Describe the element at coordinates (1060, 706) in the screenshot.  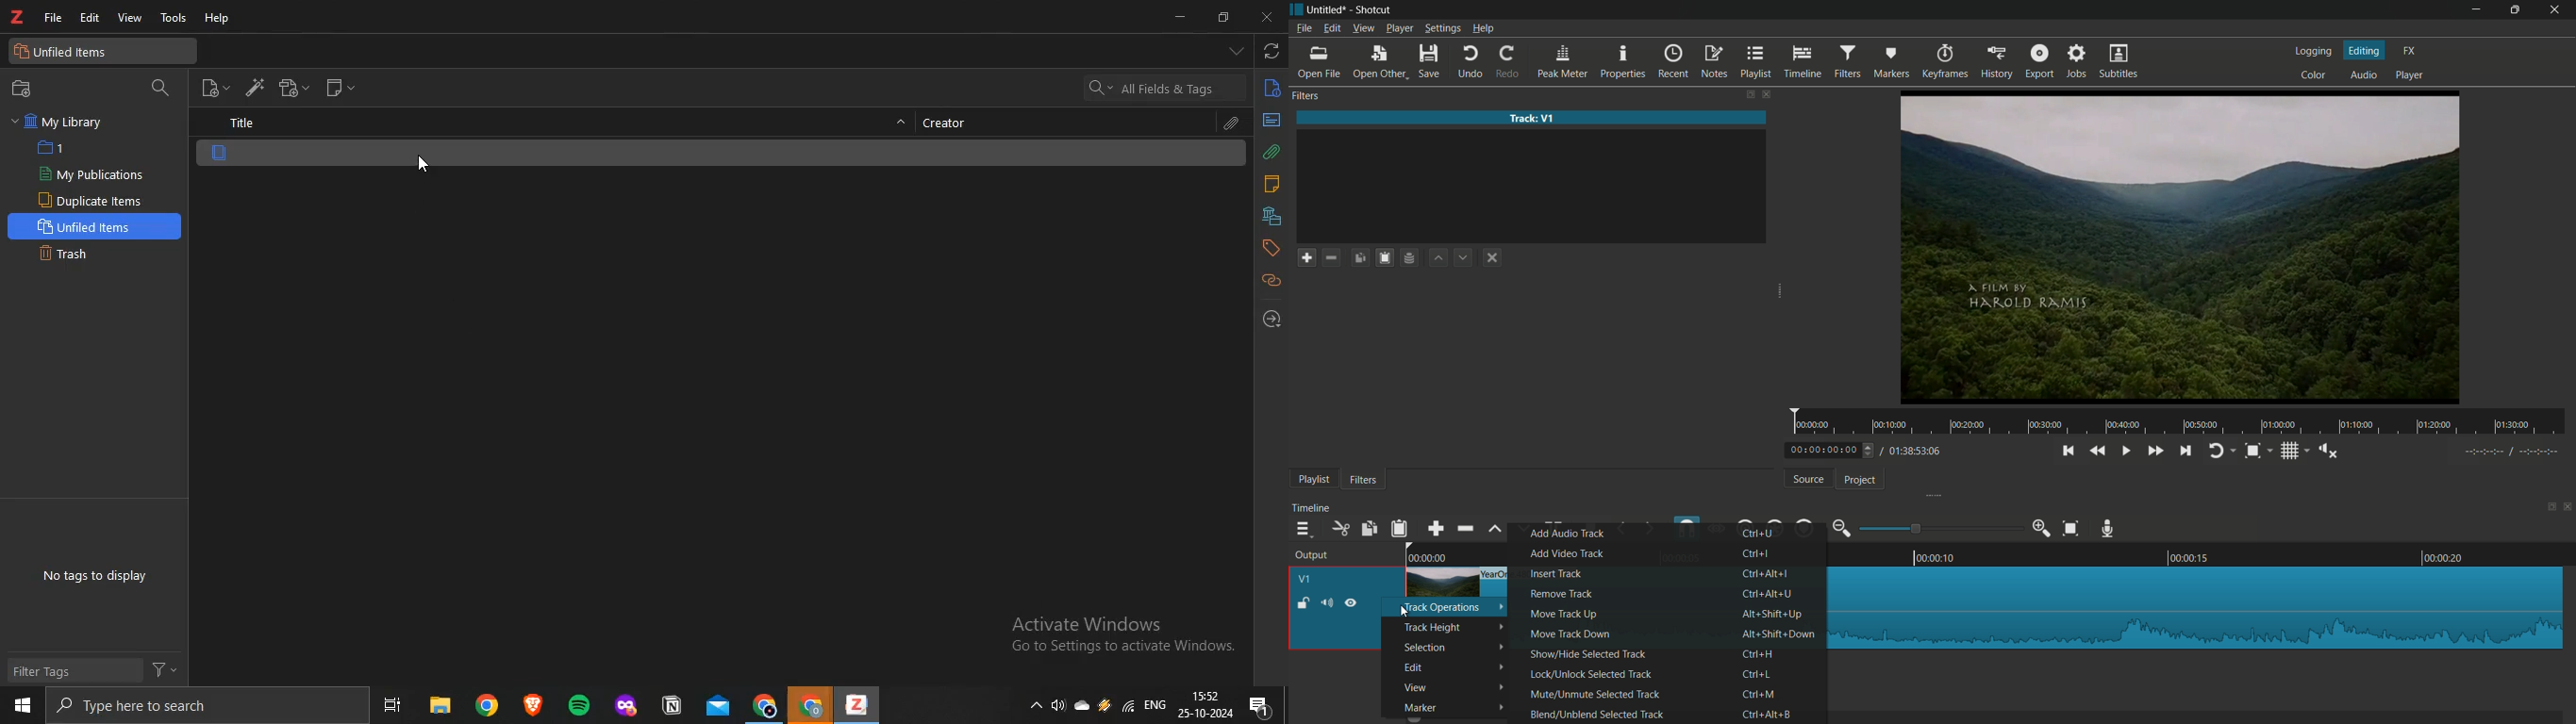
I see `speakers` at that location.